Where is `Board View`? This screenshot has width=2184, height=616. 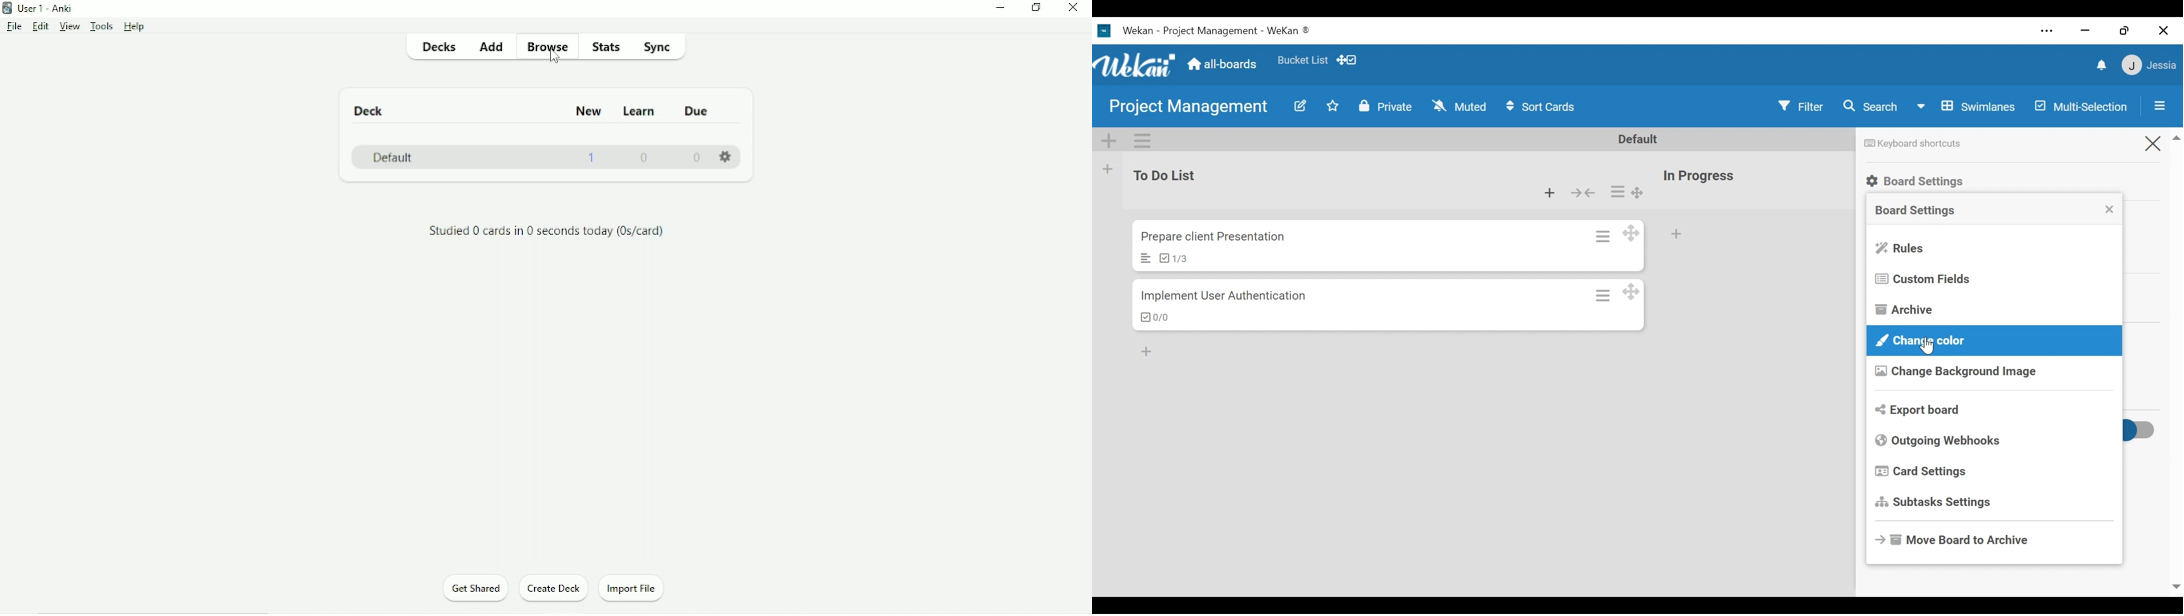
Board View is located at coordinates (1967, 108).